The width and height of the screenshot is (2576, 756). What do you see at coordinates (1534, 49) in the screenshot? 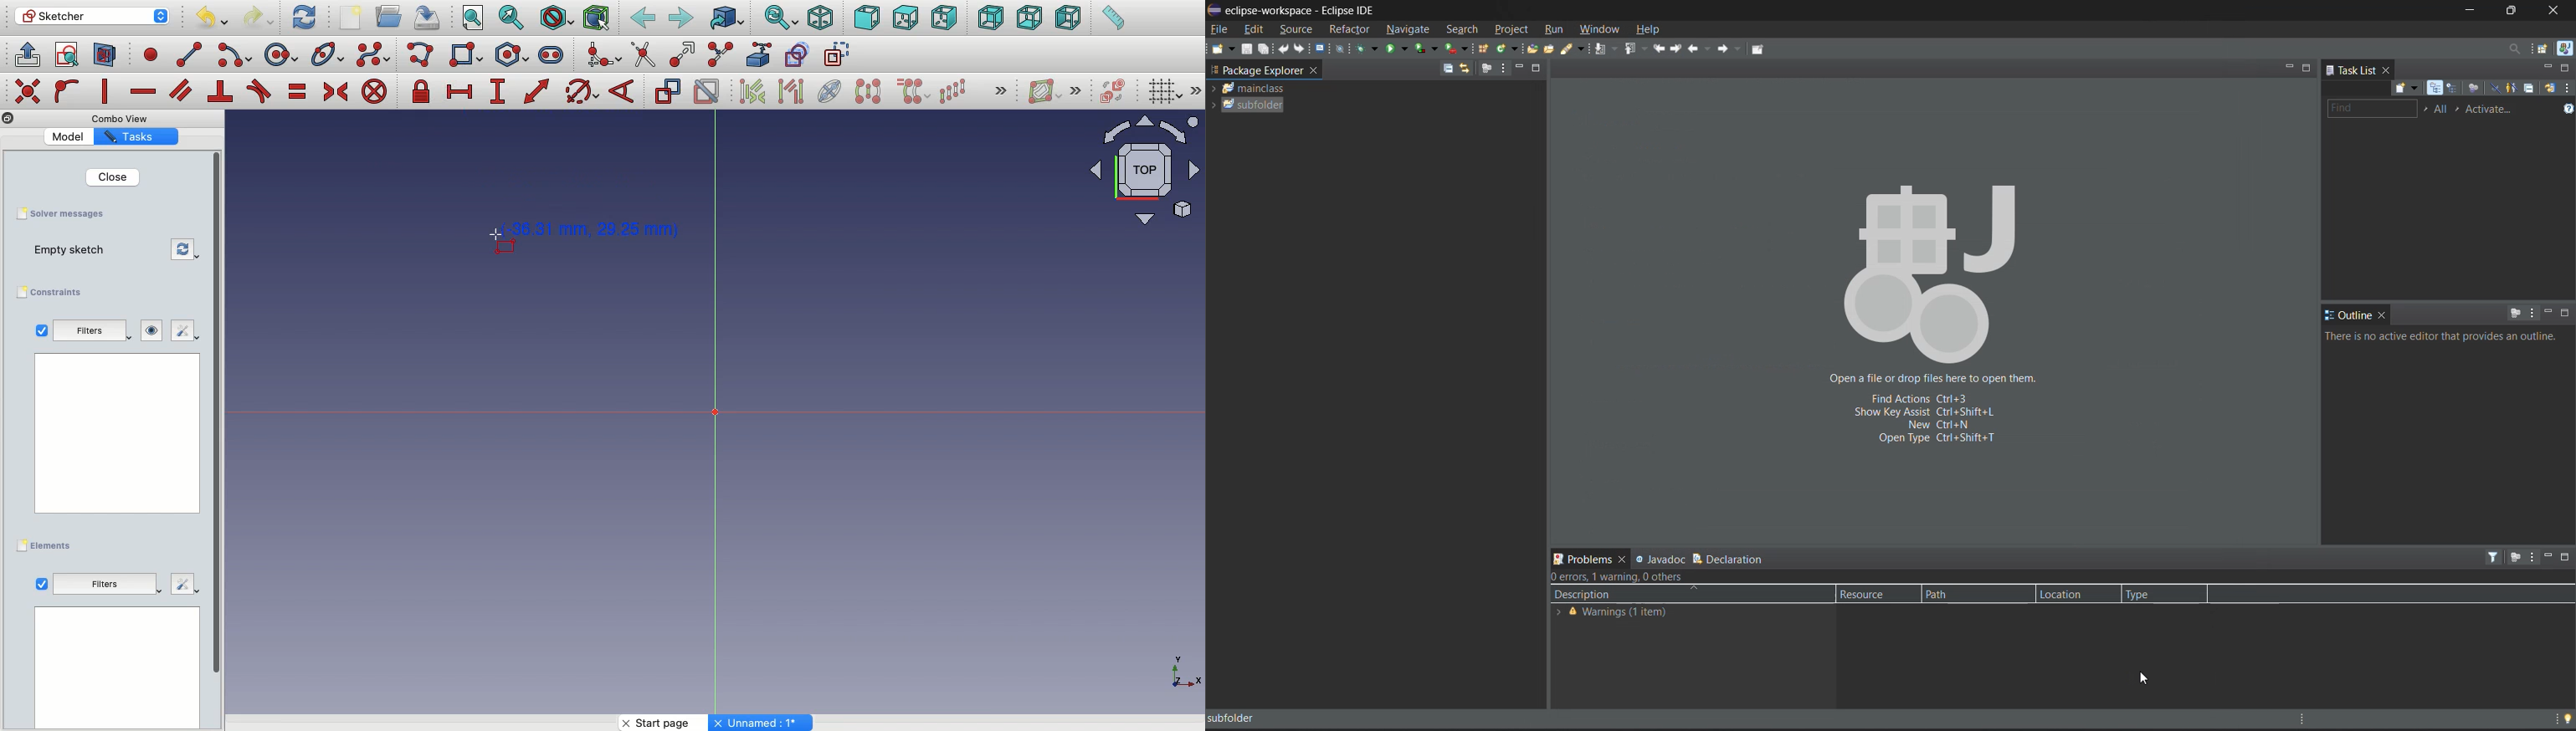
I see `open type` at bounding box center [1534, 49].